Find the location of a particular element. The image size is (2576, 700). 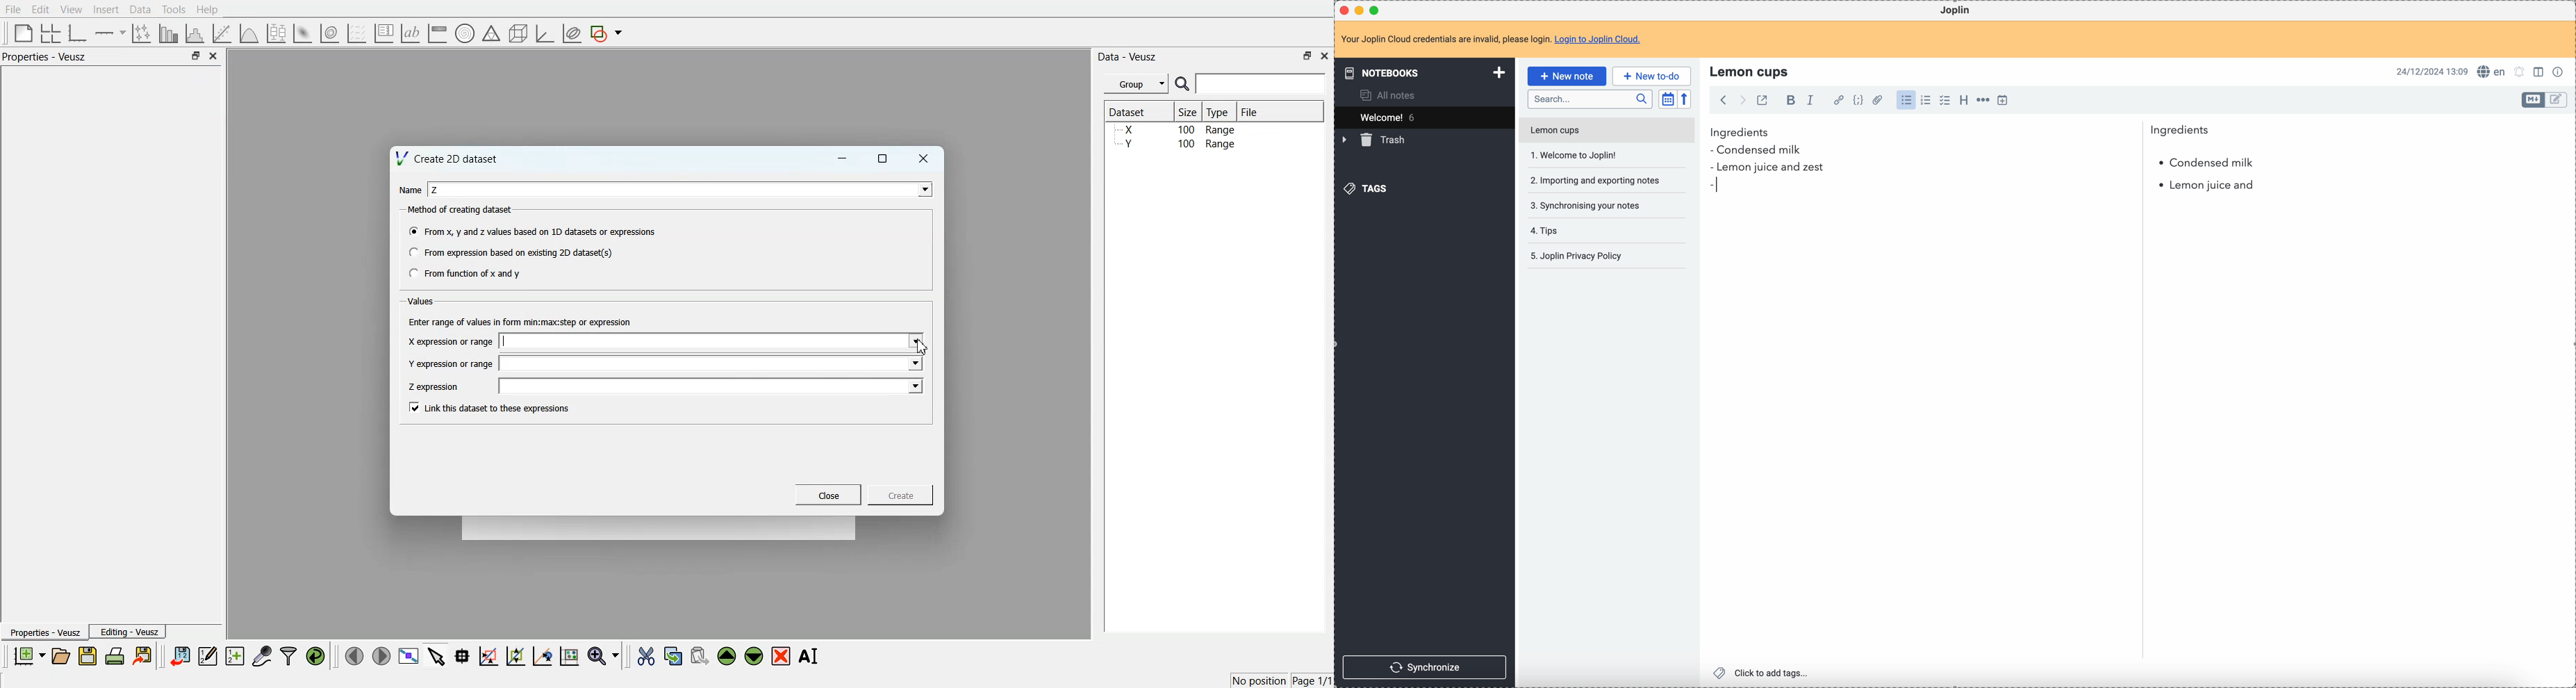

heading is located at coordinates (1964, 99).